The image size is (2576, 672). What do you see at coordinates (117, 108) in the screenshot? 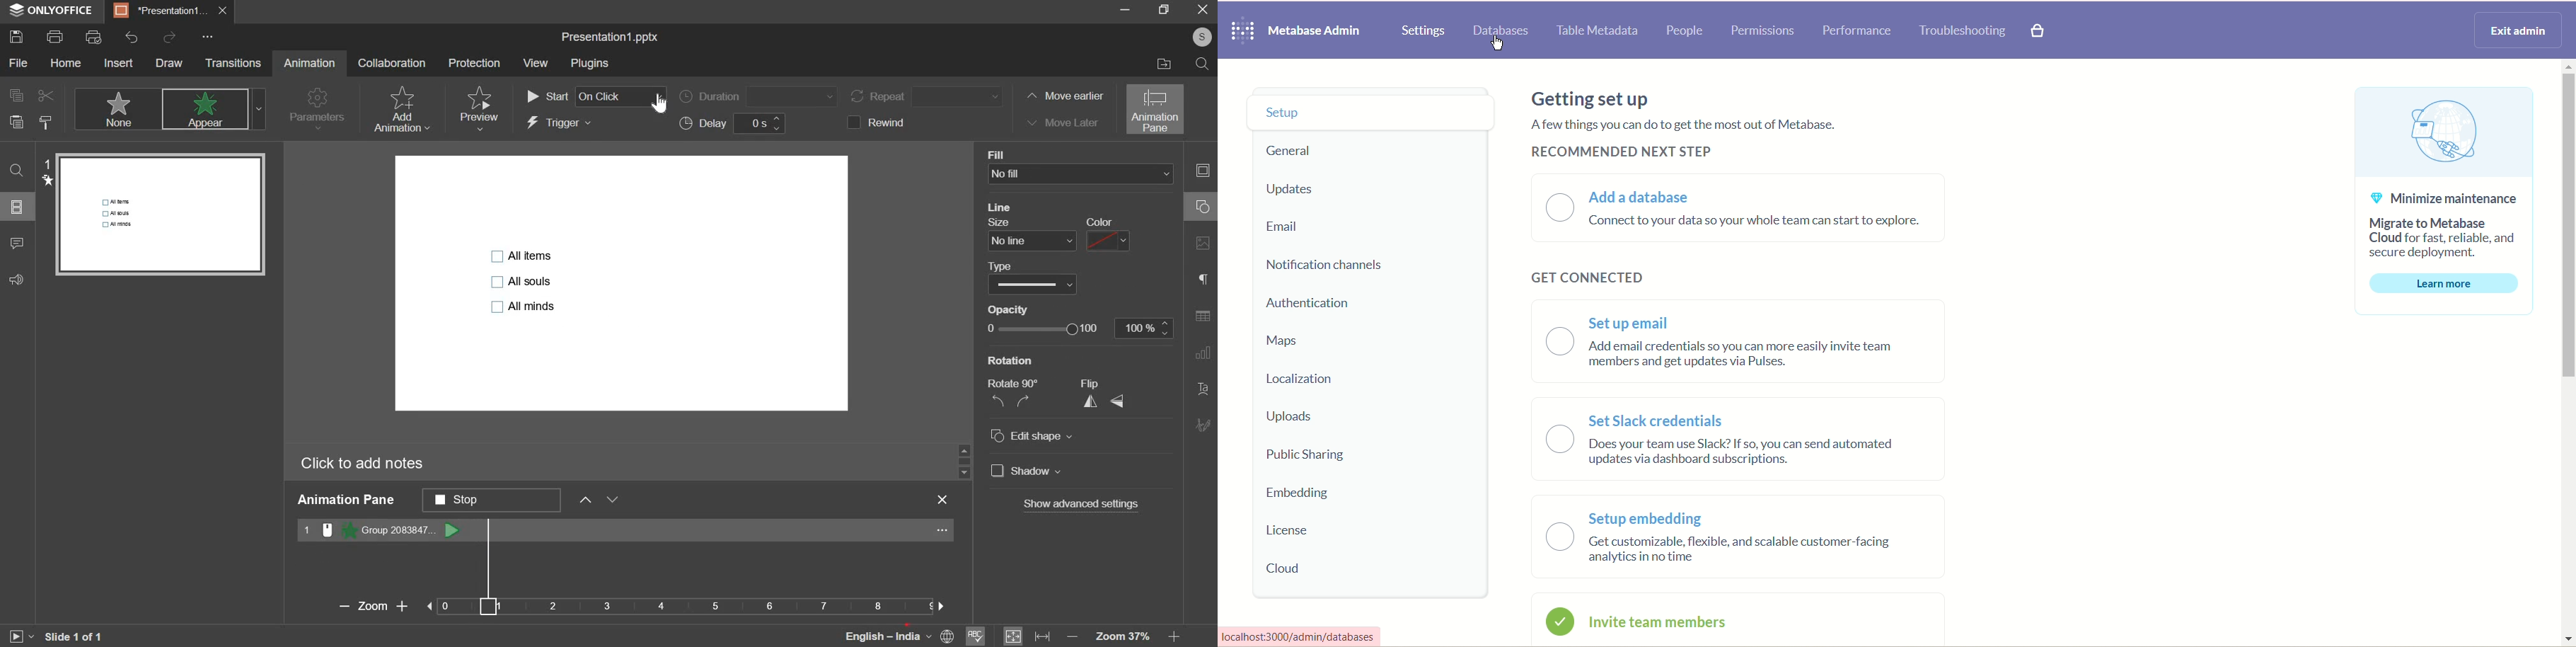
I see `none` at bounding box center [117, 108].